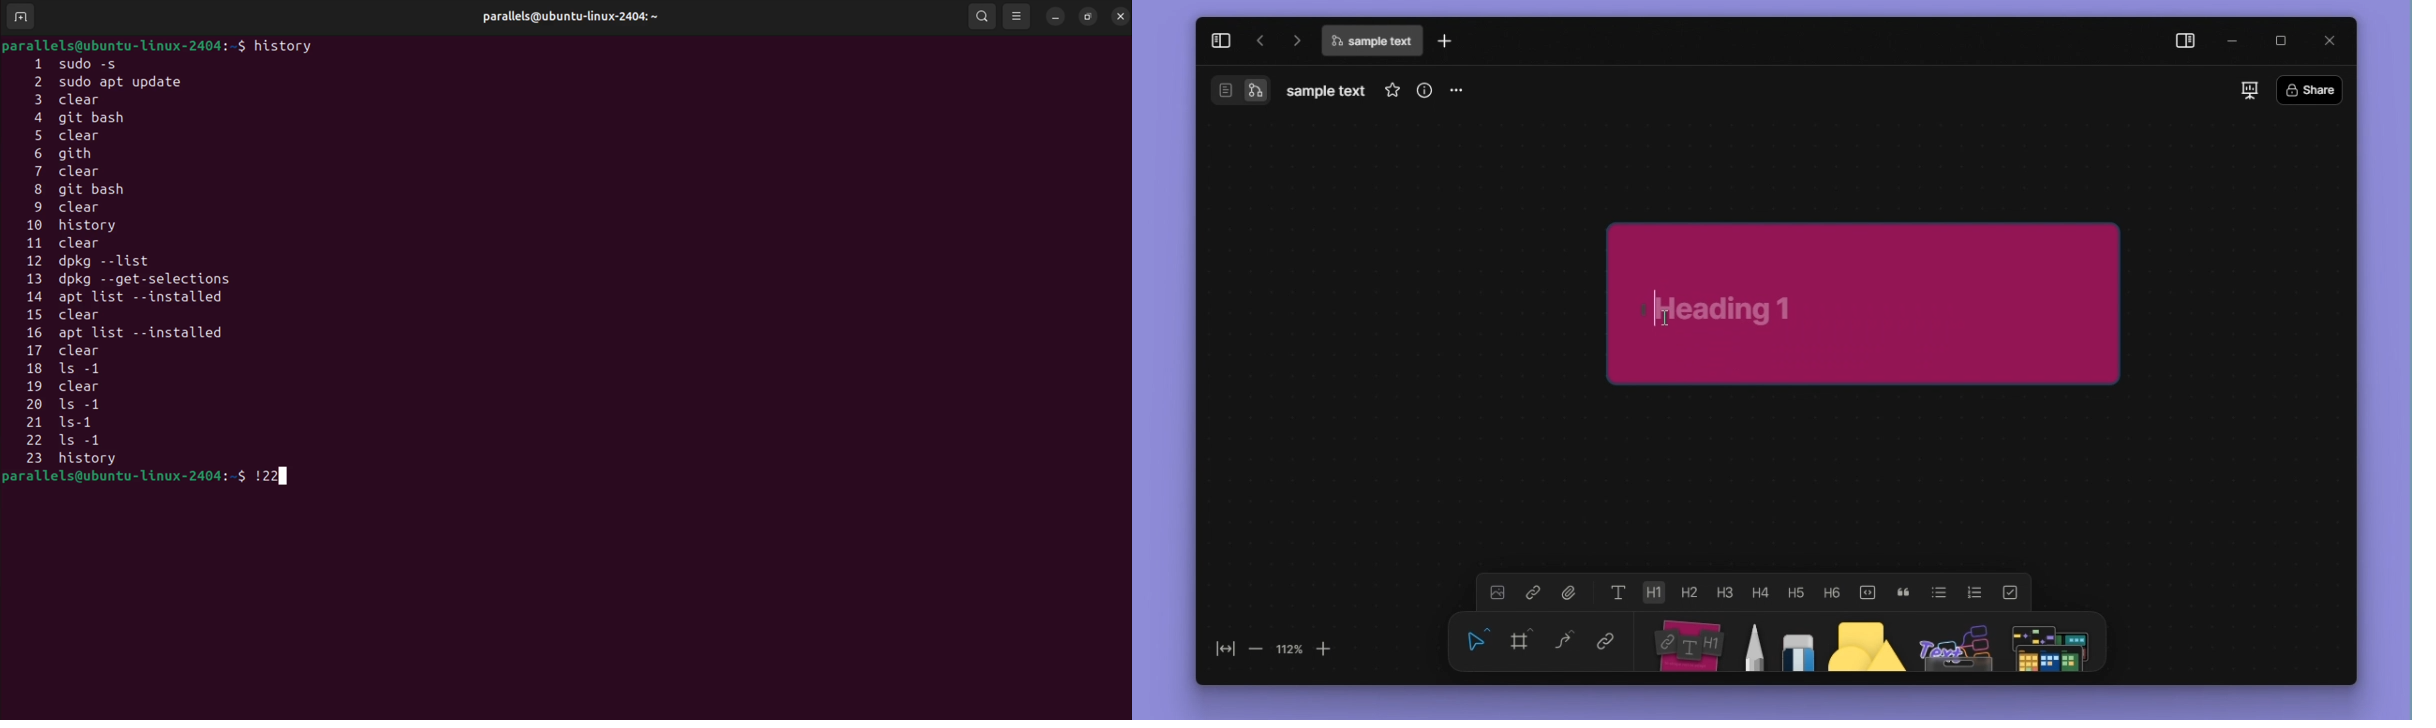  What do you see at coordinates (77, 172) in the screenshot?
I see `7 clear` at bounding box center [77, 172].